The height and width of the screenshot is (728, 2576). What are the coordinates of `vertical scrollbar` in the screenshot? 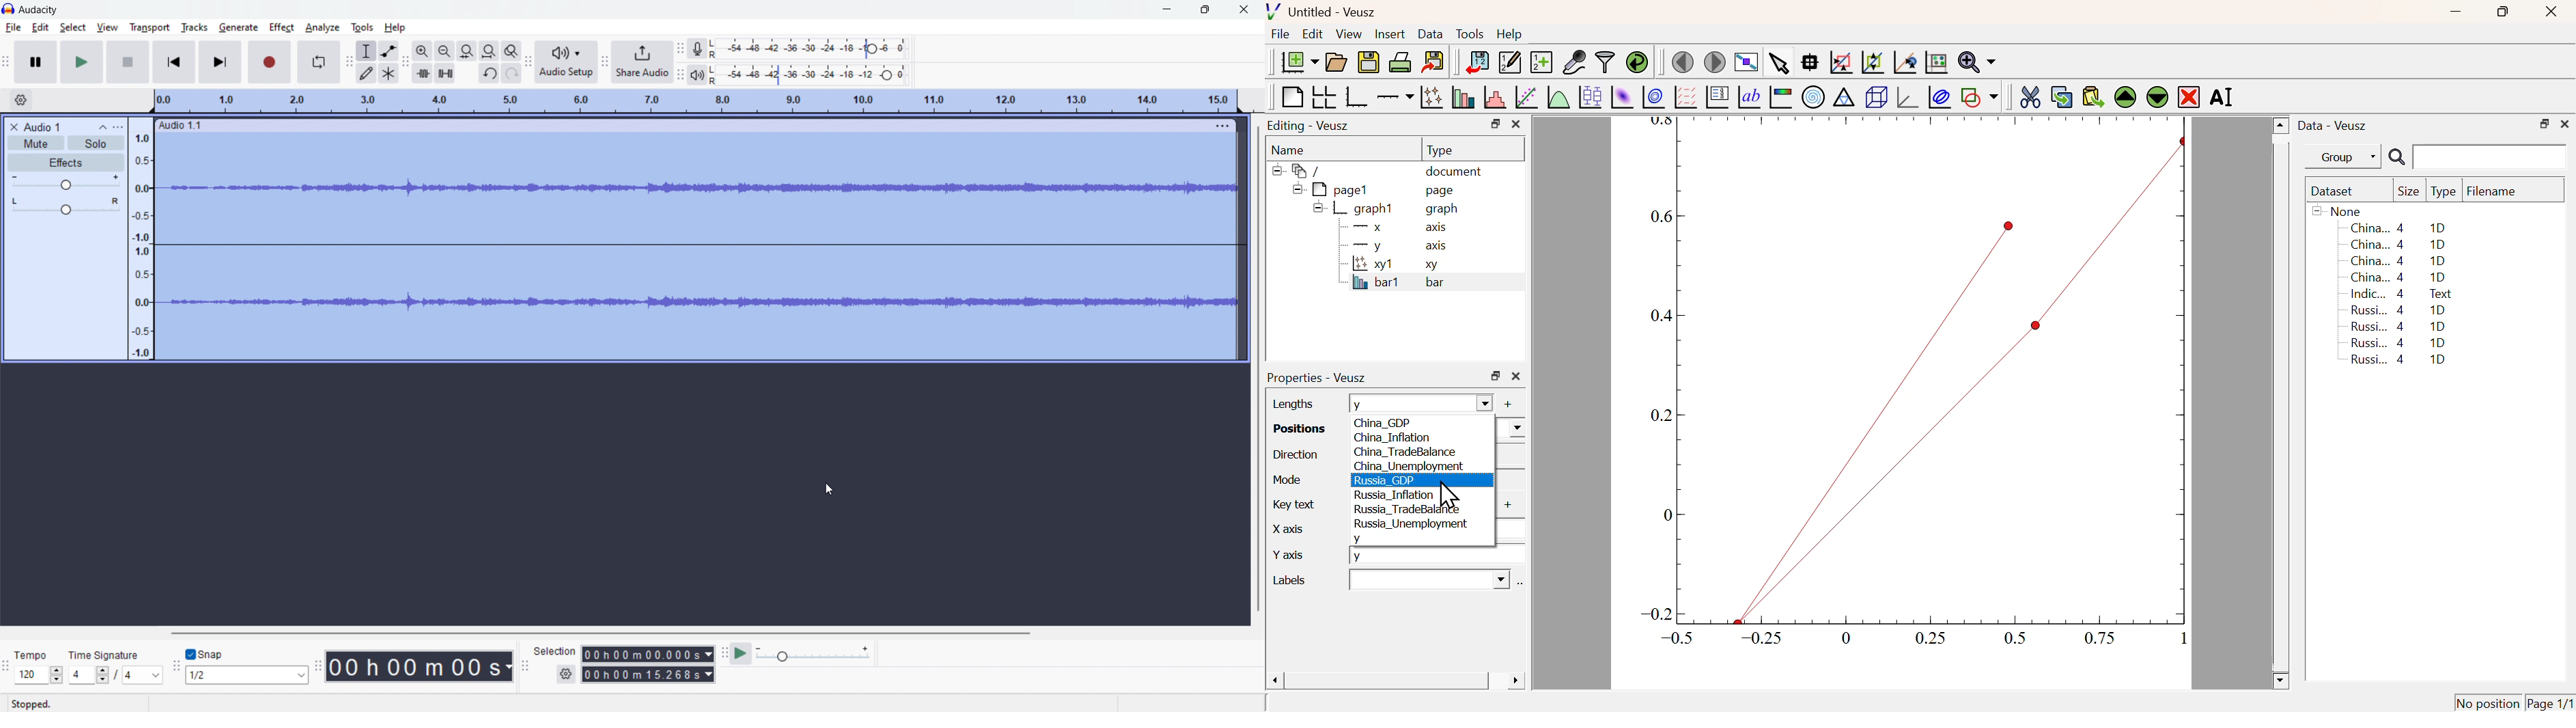 It's located at (1259, 365).